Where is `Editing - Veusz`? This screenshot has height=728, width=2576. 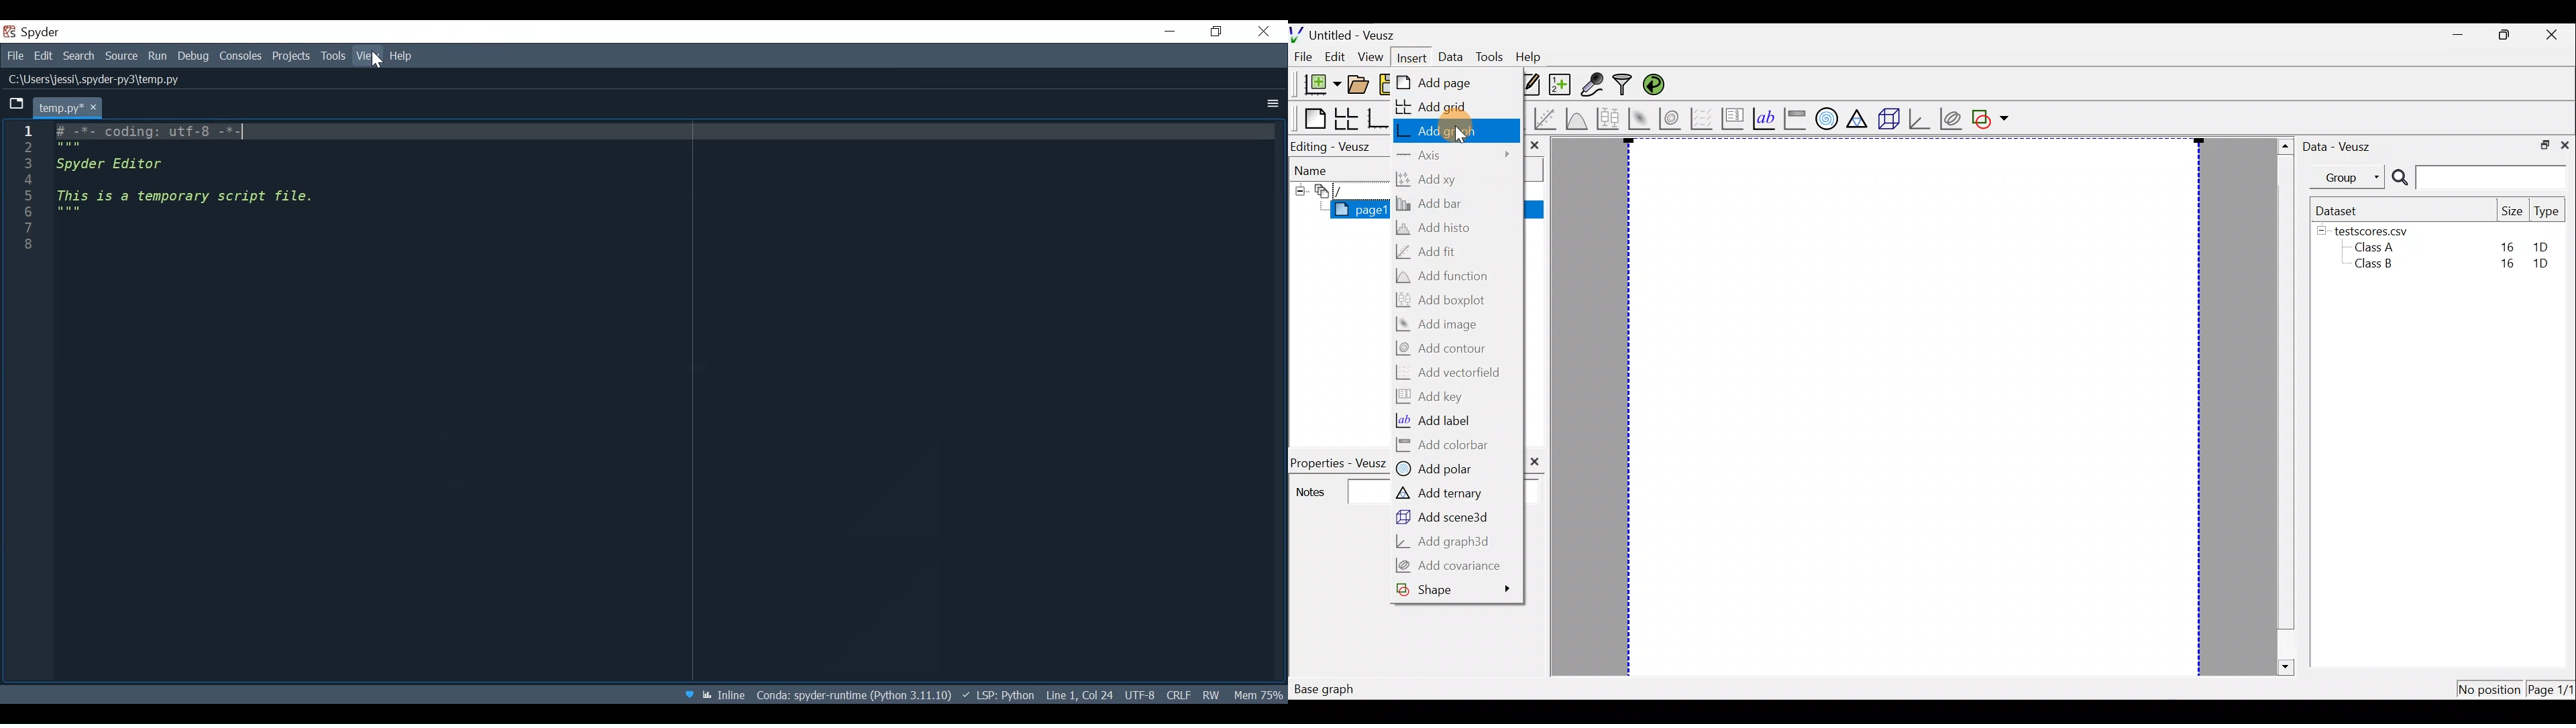
Editing - Veusz is located at coordinates (1338, 146).